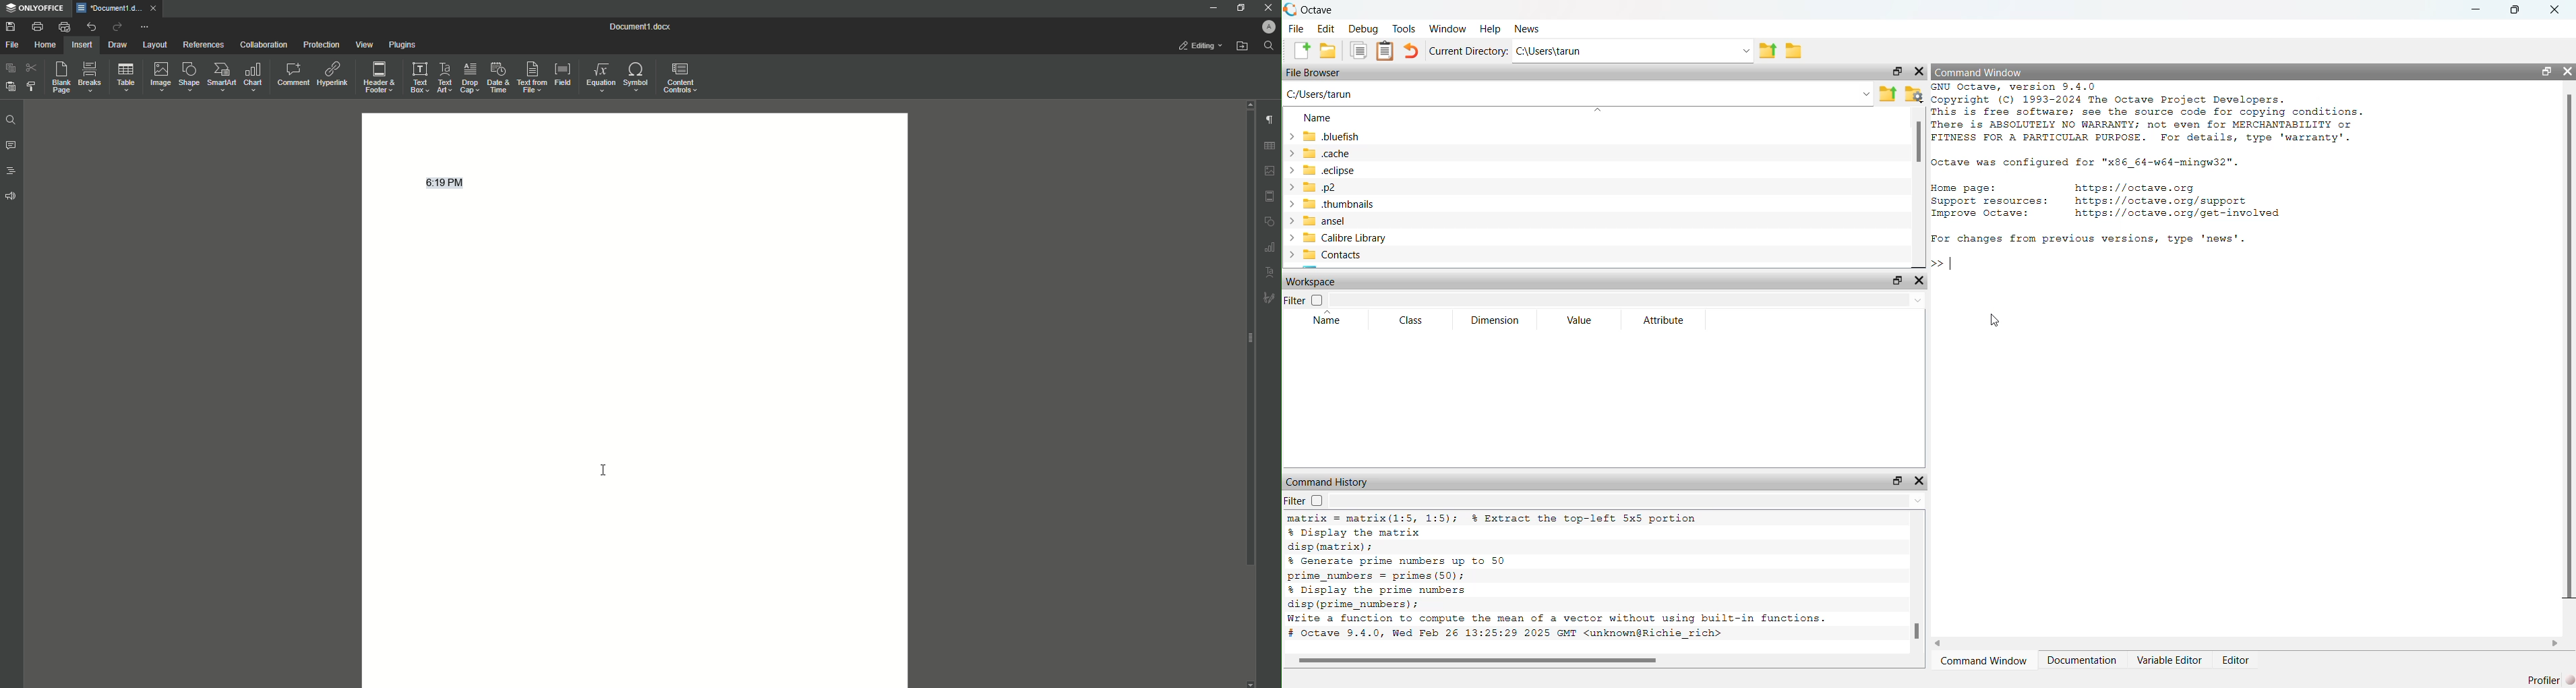  I want to click on ‘Command Window, so click(1981, 71).